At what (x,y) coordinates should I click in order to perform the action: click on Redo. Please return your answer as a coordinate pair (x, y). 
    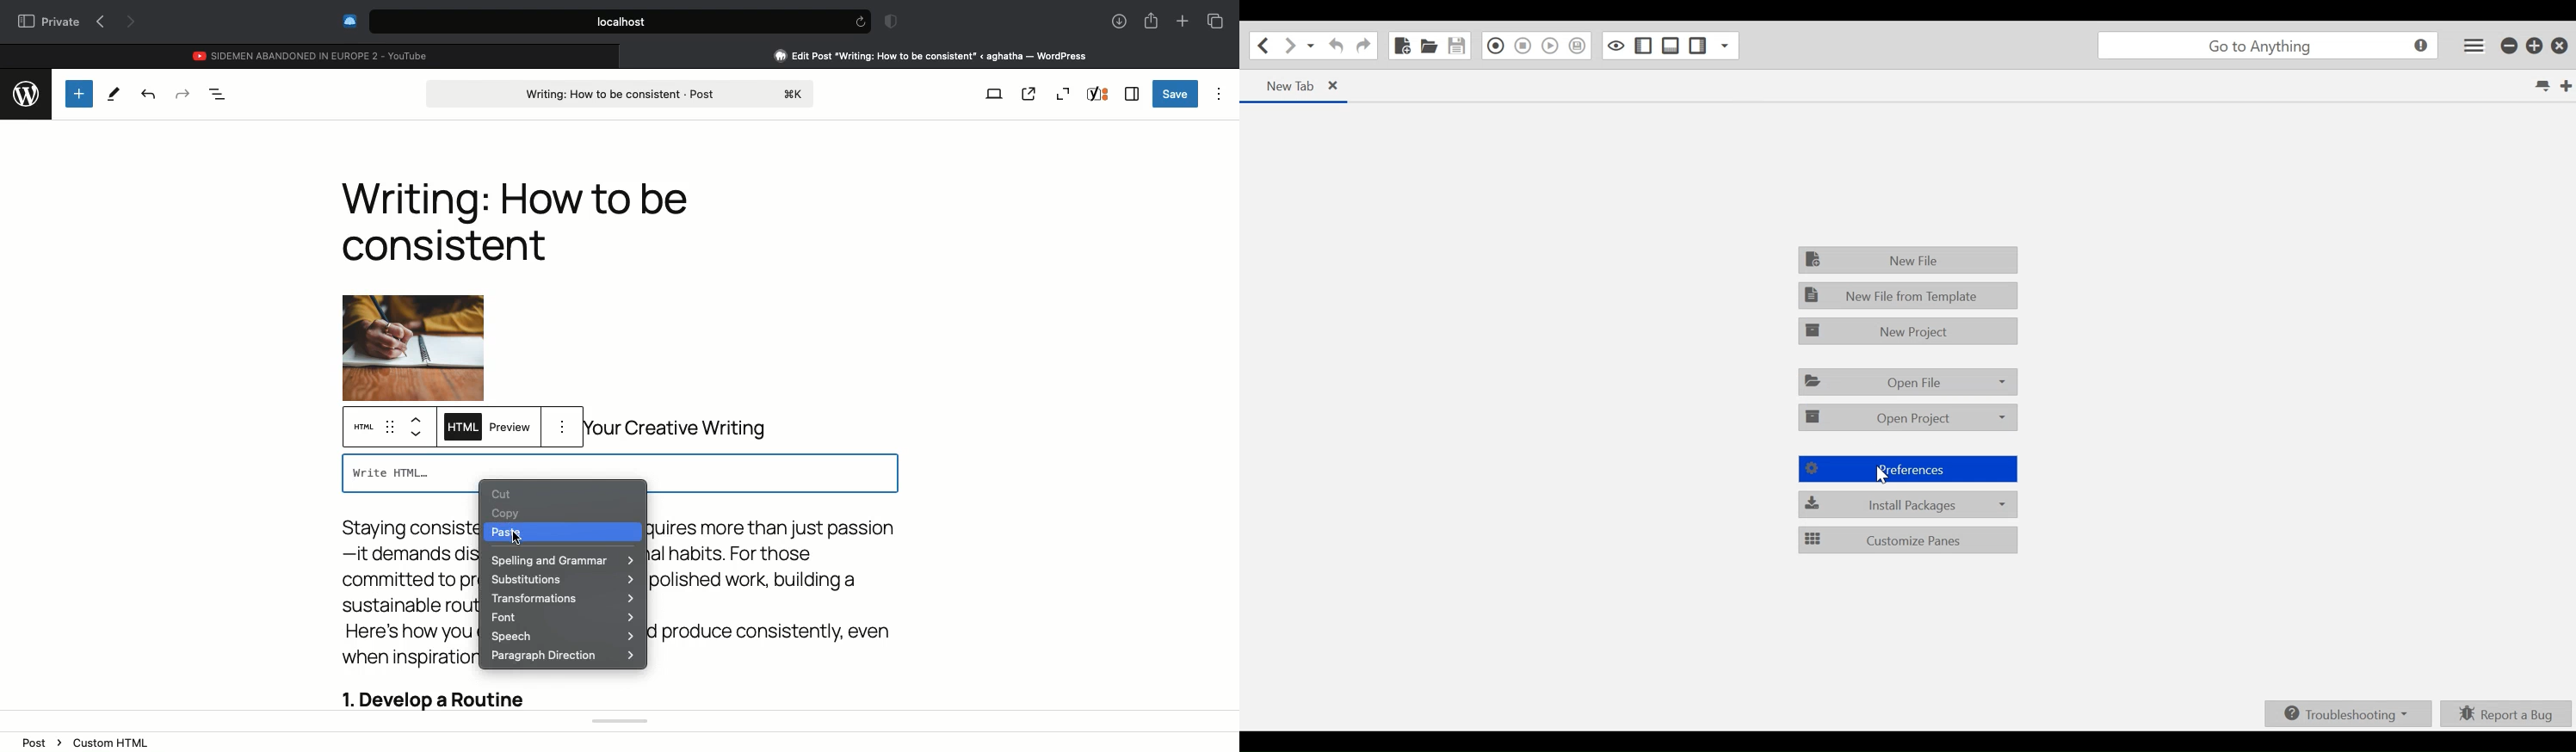
    Looking at the image, I should click on (182, 94).